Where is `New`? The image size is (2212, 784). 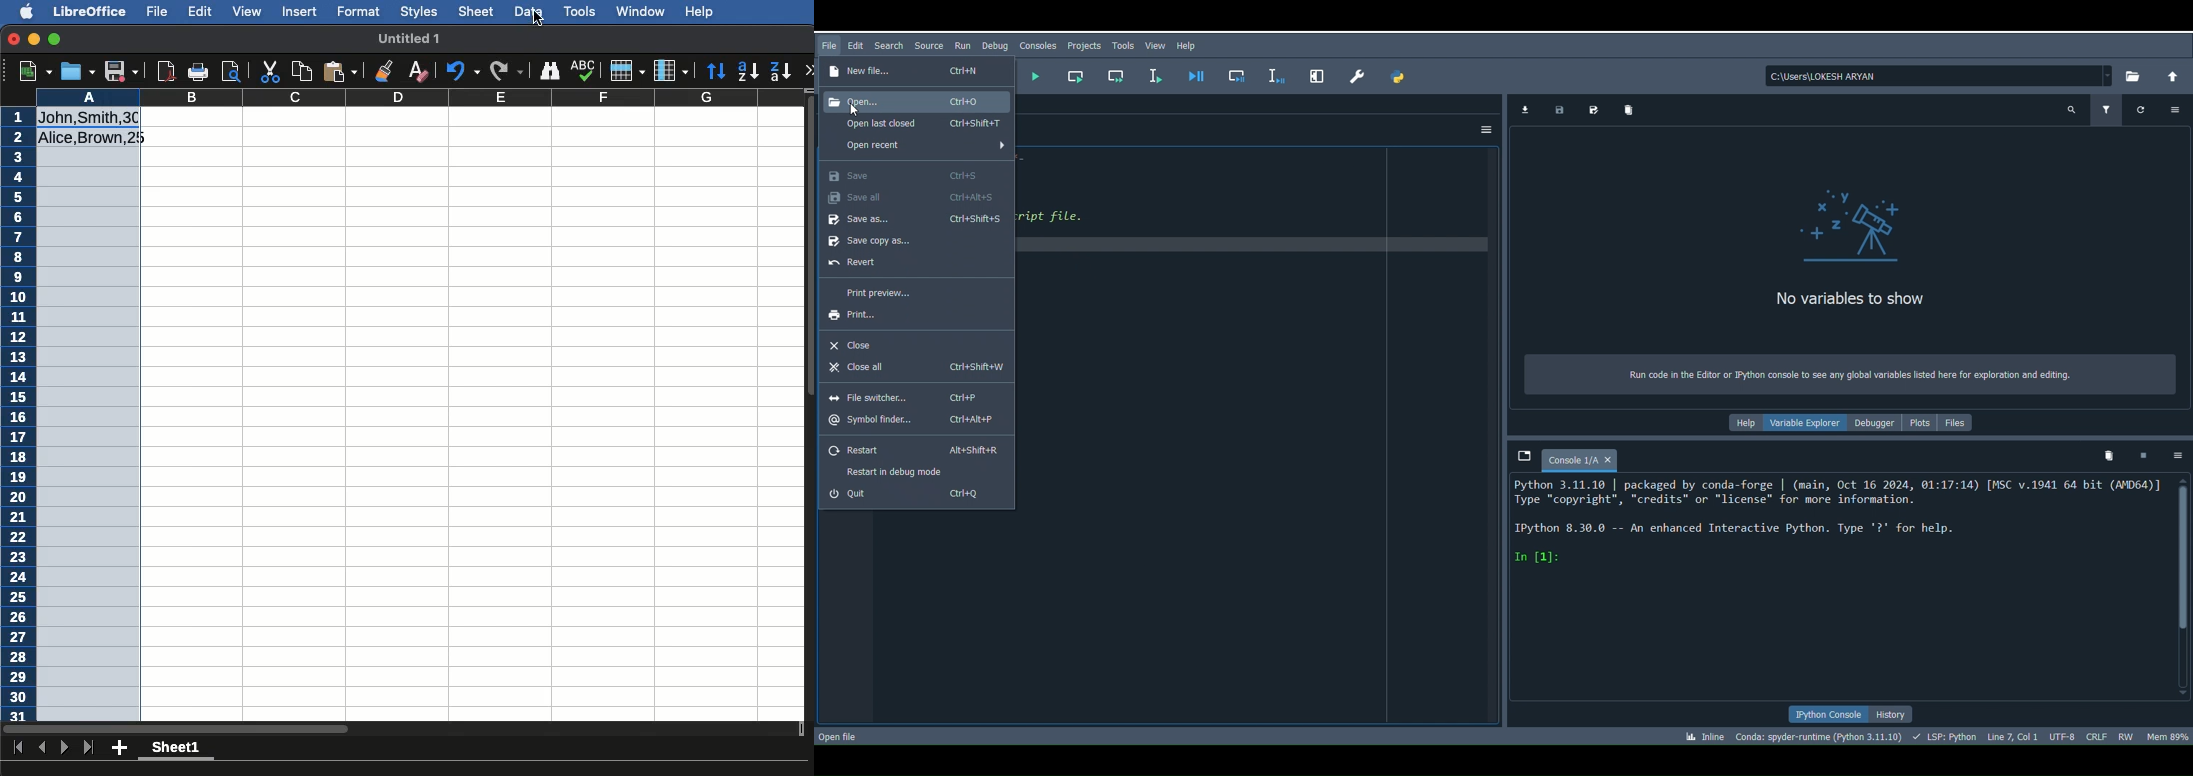 New is located at coordinates (35, 69).